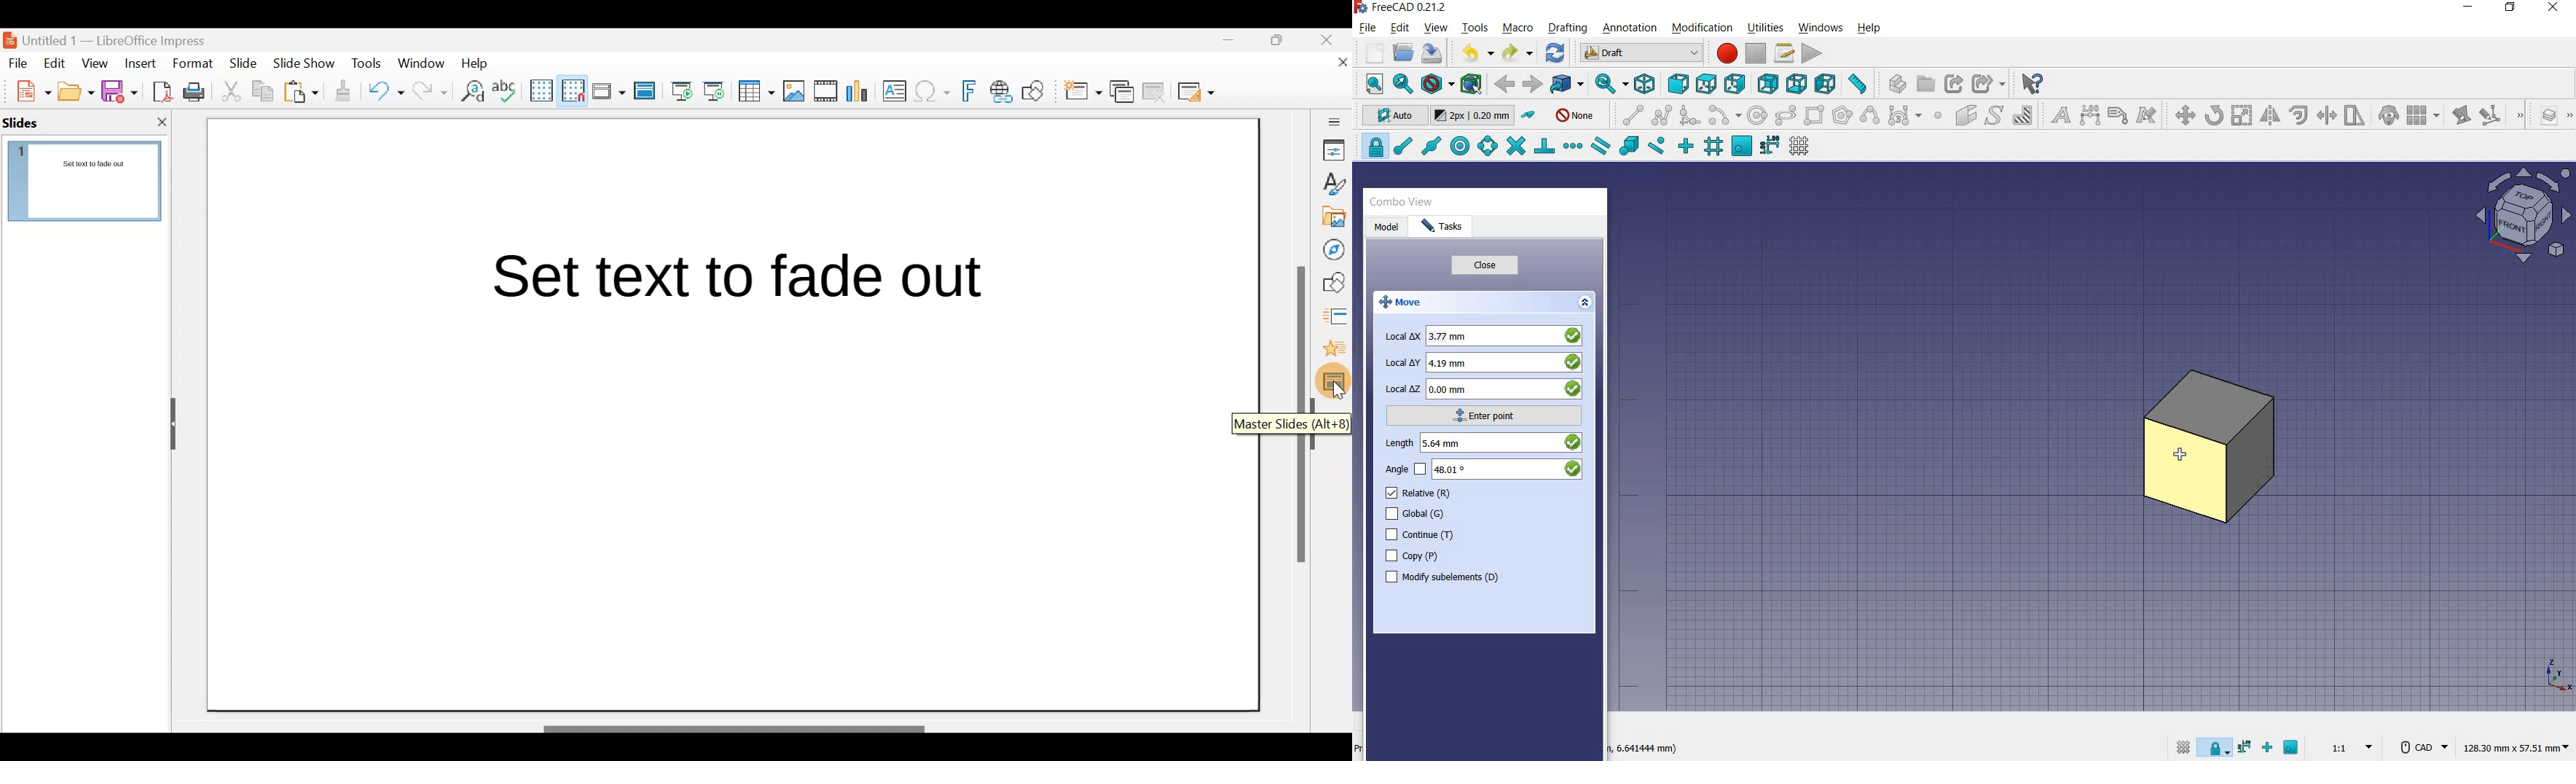 The height and width of the screenshot is (784, 2576). Describe the element at coordinates (1574, 117) in the screenshot. I see `autogroup off` at that location.